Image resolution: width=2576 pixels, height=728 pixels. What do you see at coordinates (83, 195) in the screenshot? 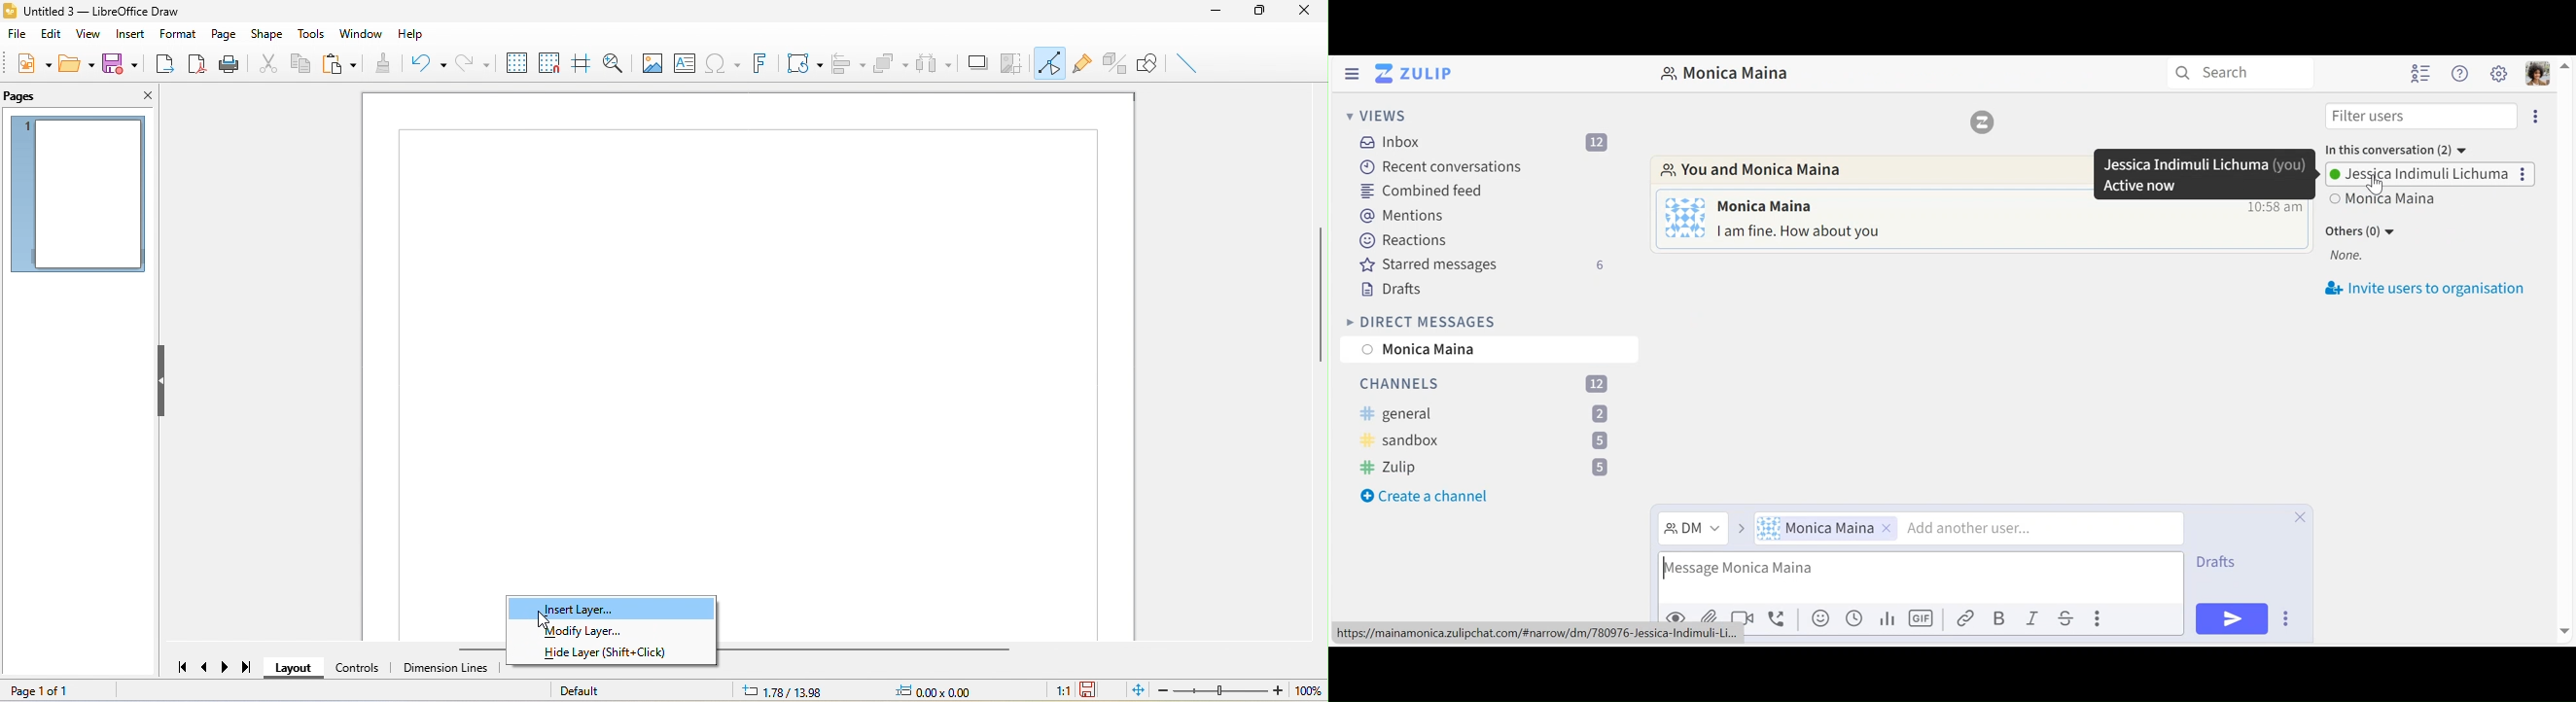
I see `page 1` at bounding box center [83, 195].